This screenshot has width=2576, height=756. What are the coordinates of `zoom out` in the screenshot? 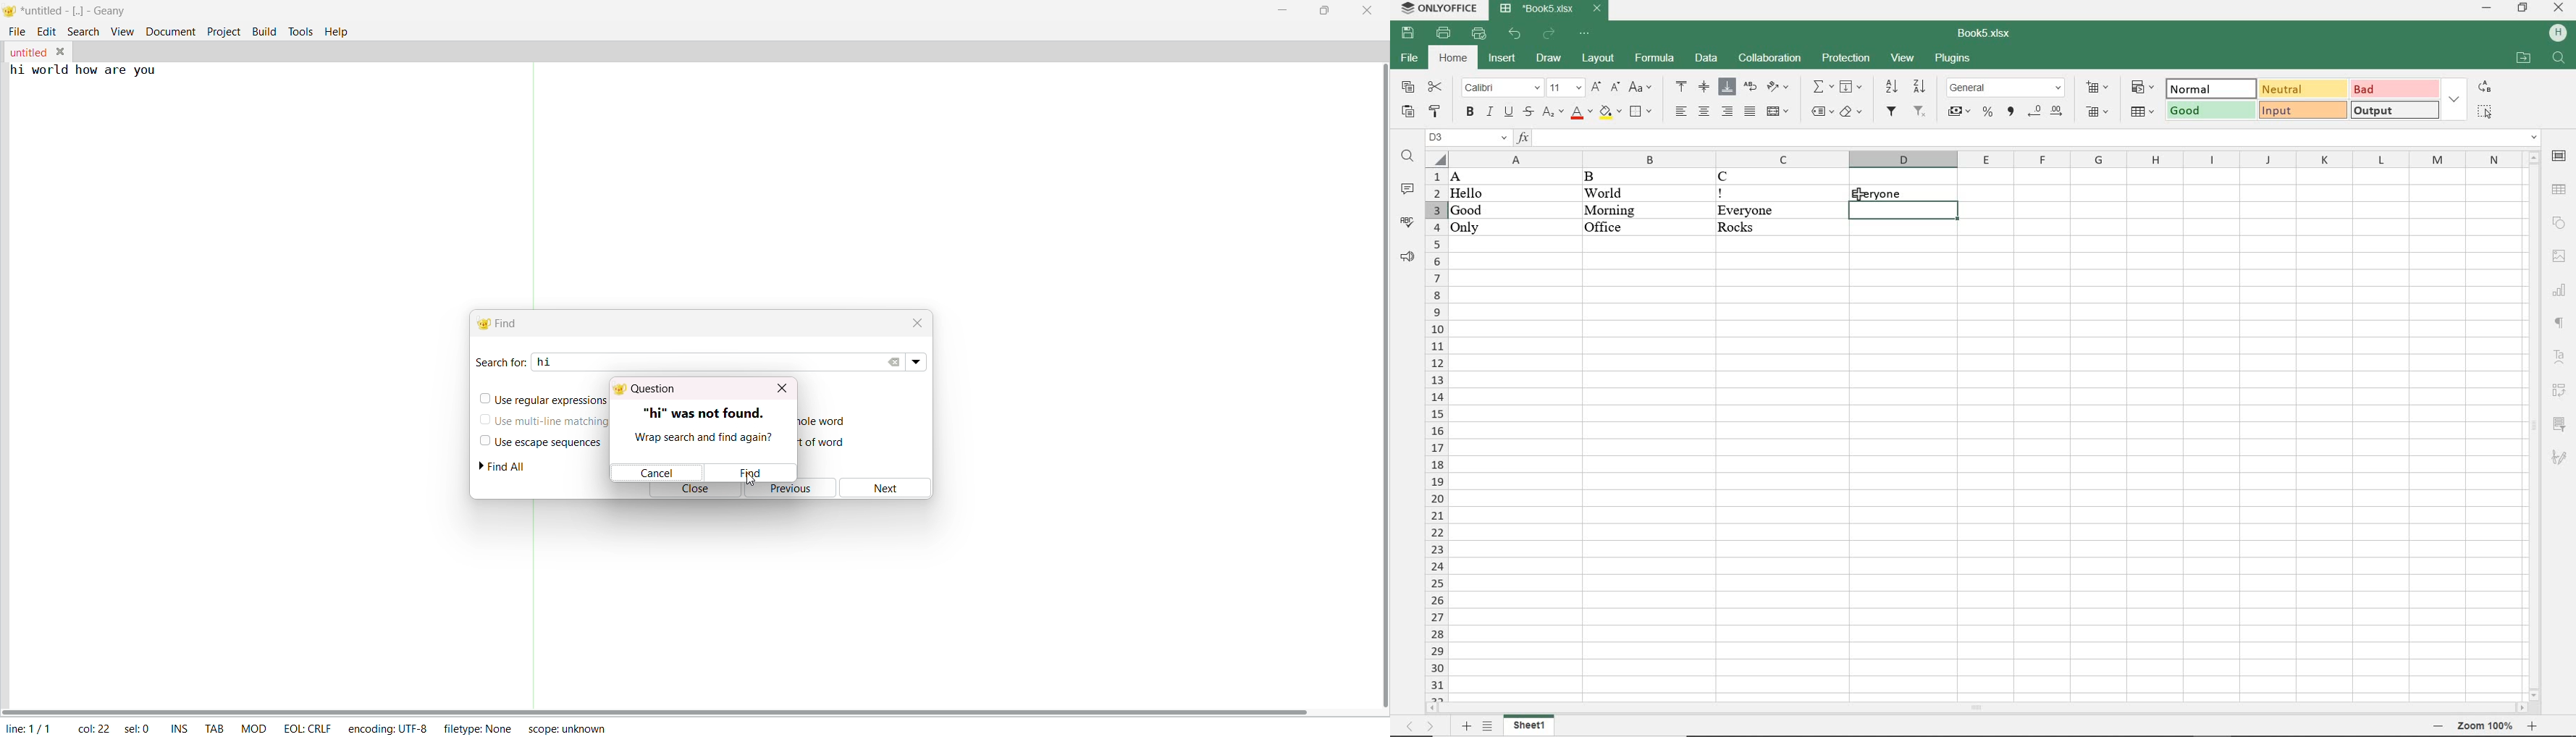 It's located at (2437, 725).